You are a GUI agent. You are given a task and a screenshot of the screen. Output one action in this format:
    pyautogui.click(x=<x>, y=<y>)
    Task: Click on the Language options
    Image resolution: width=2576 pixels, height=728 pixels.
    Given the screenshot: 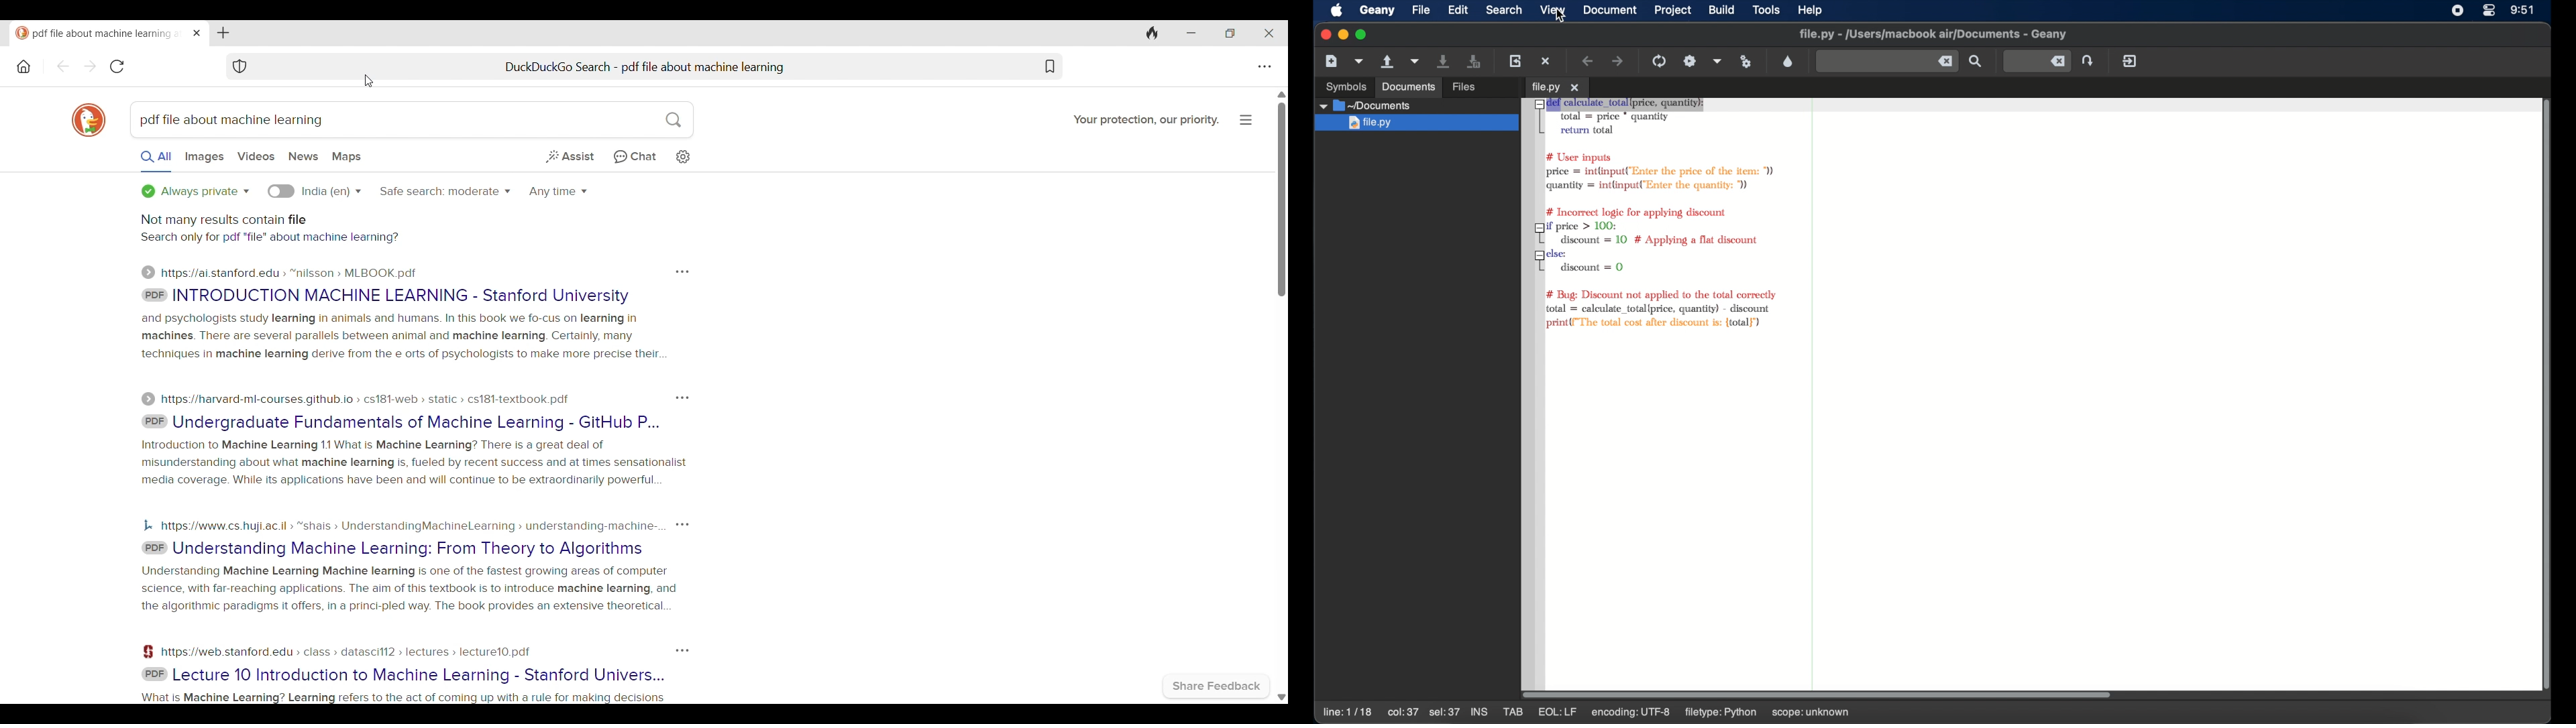 What is the action you would take?
    pyautogui.click(x=331, y=192)
    